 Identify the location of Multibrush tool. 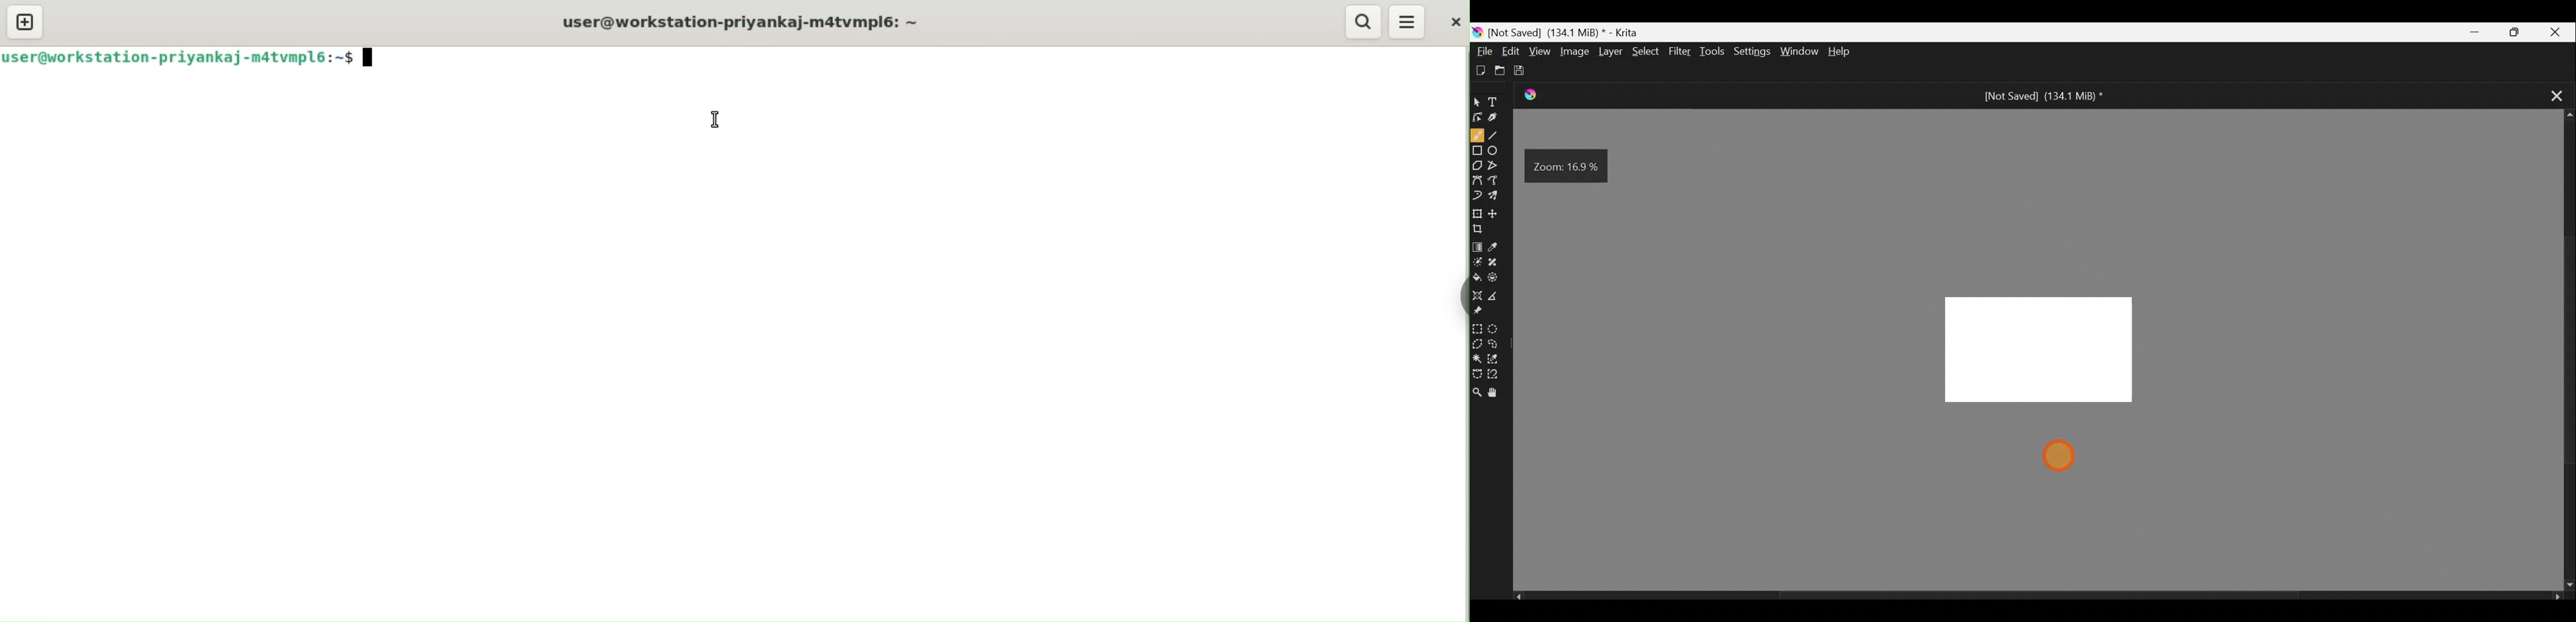
(1499, 198).